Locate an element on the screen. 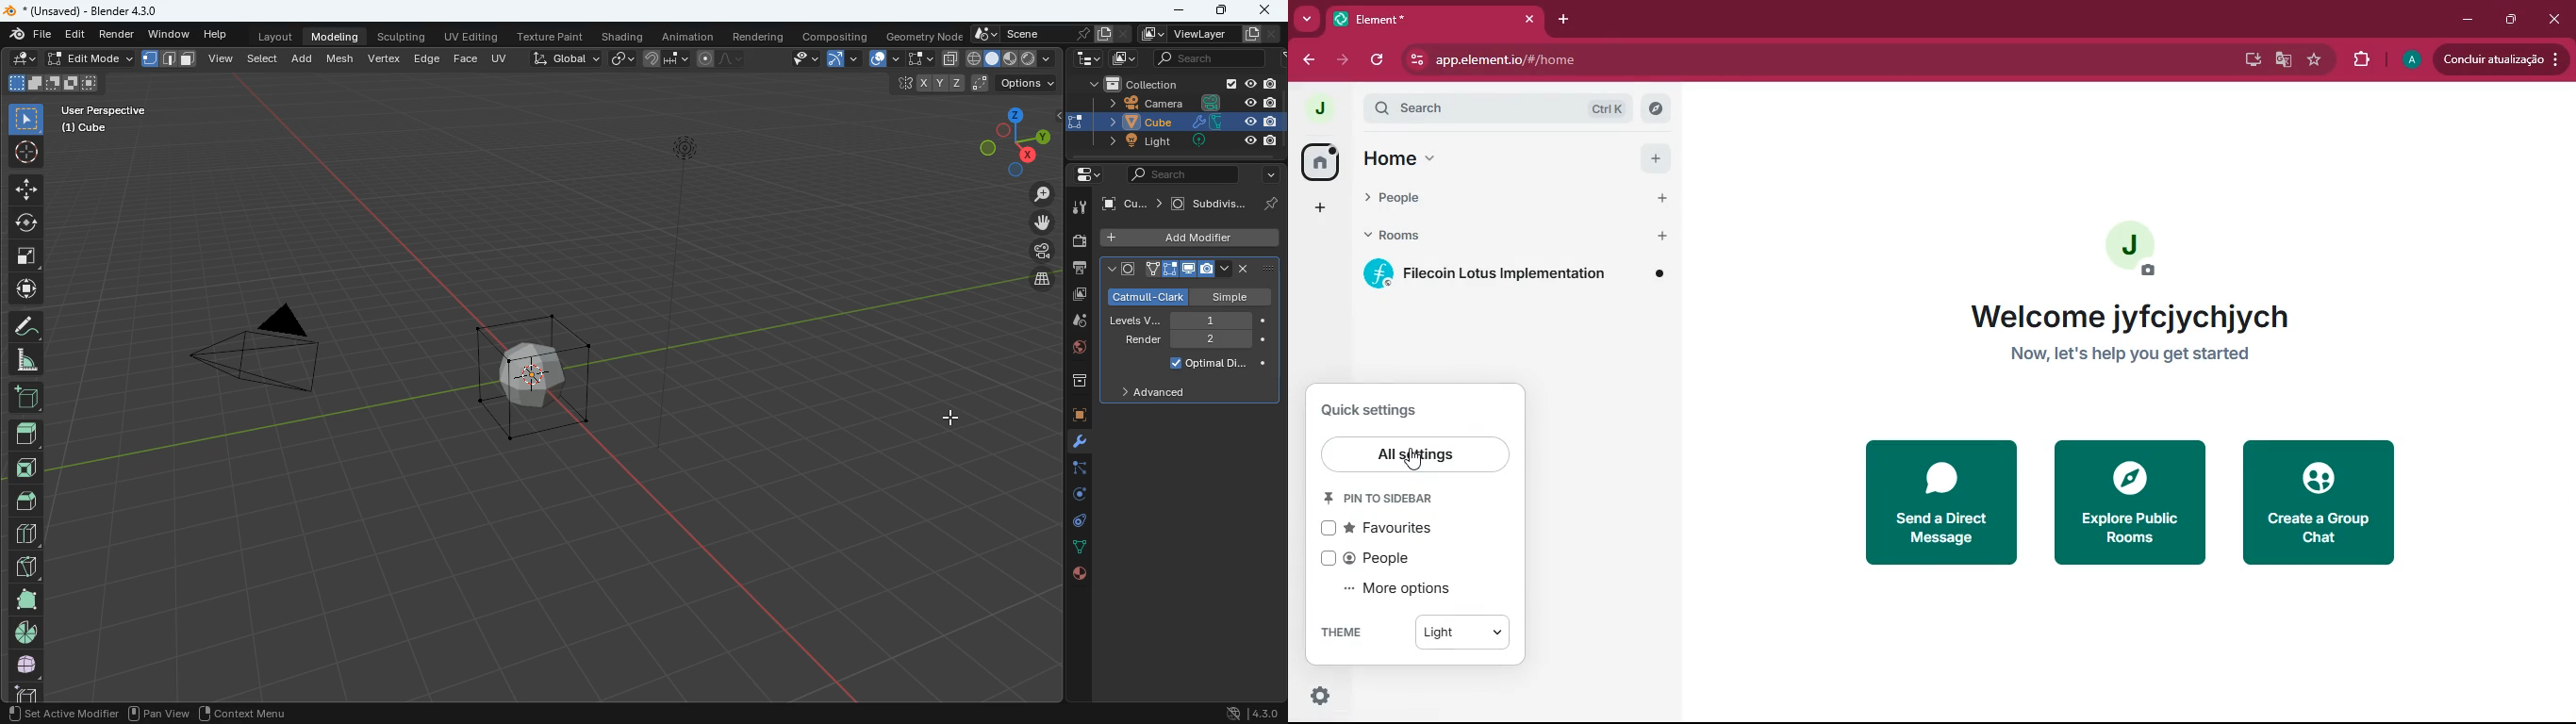 The height and width of the screenshot is (728, 2576). profile is located at coordinates (2411, 59).